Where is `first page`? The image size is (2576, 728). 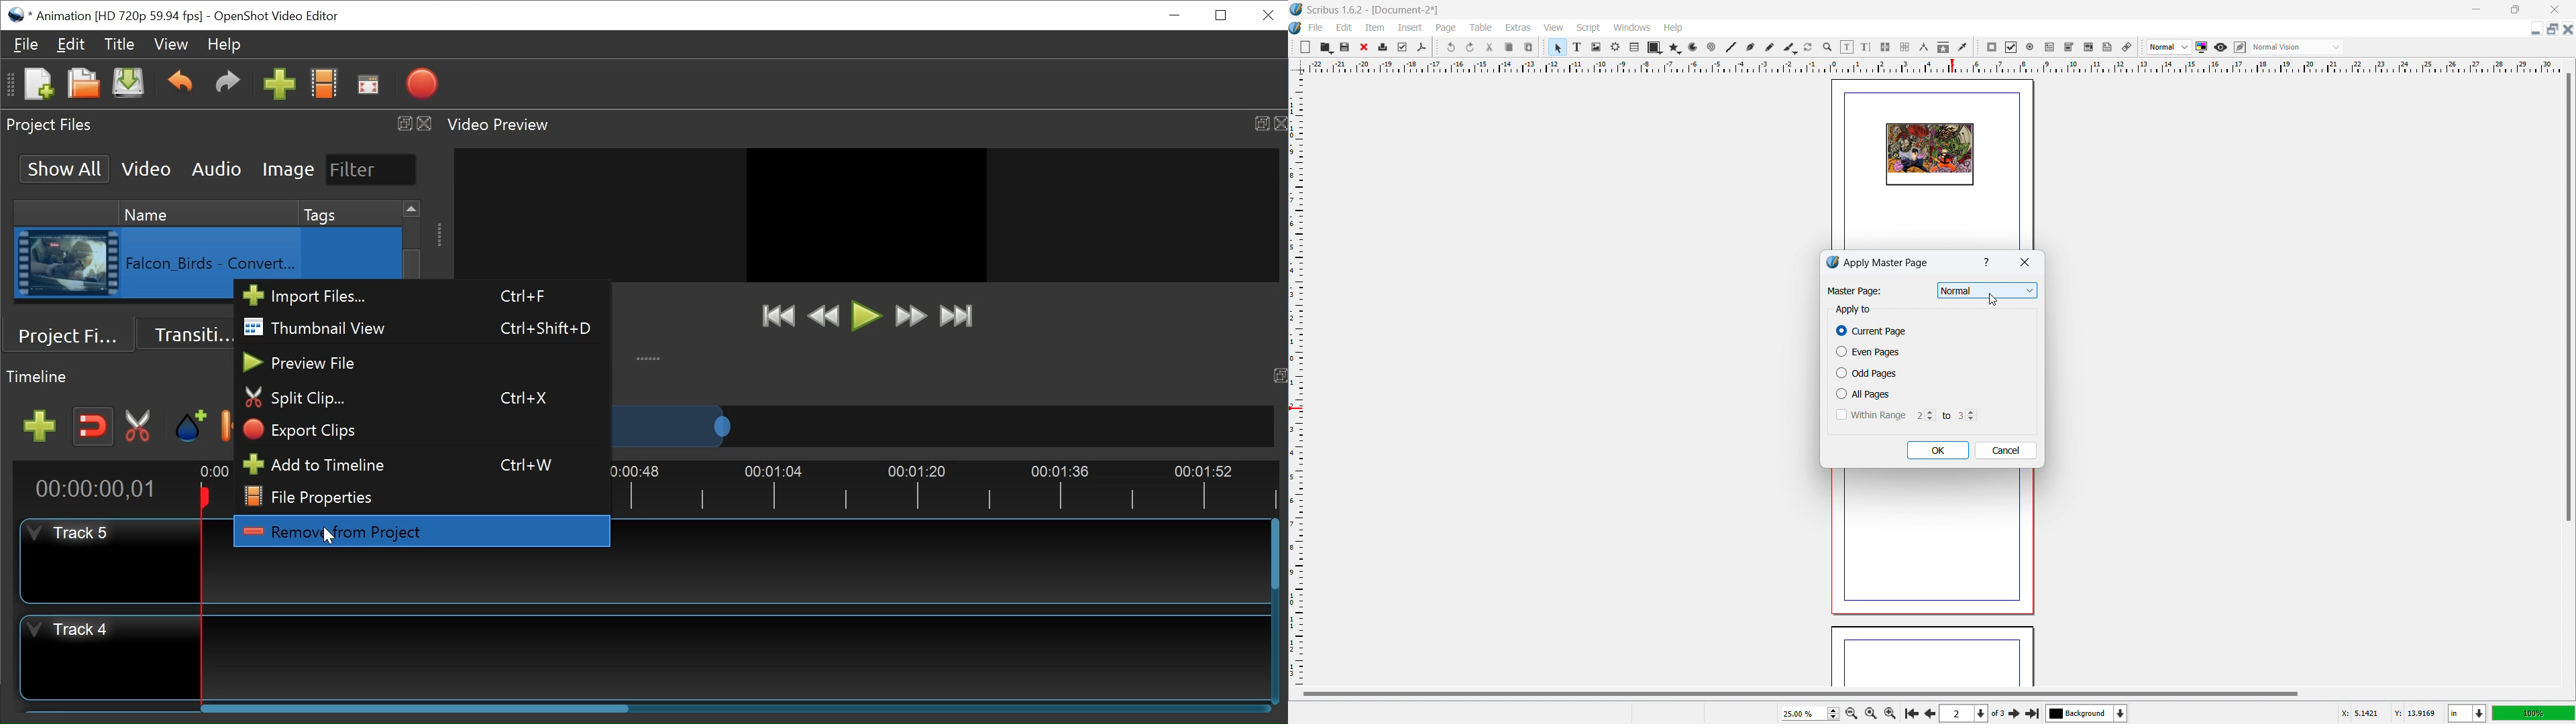 first page is located at coordinates (1911, 712).